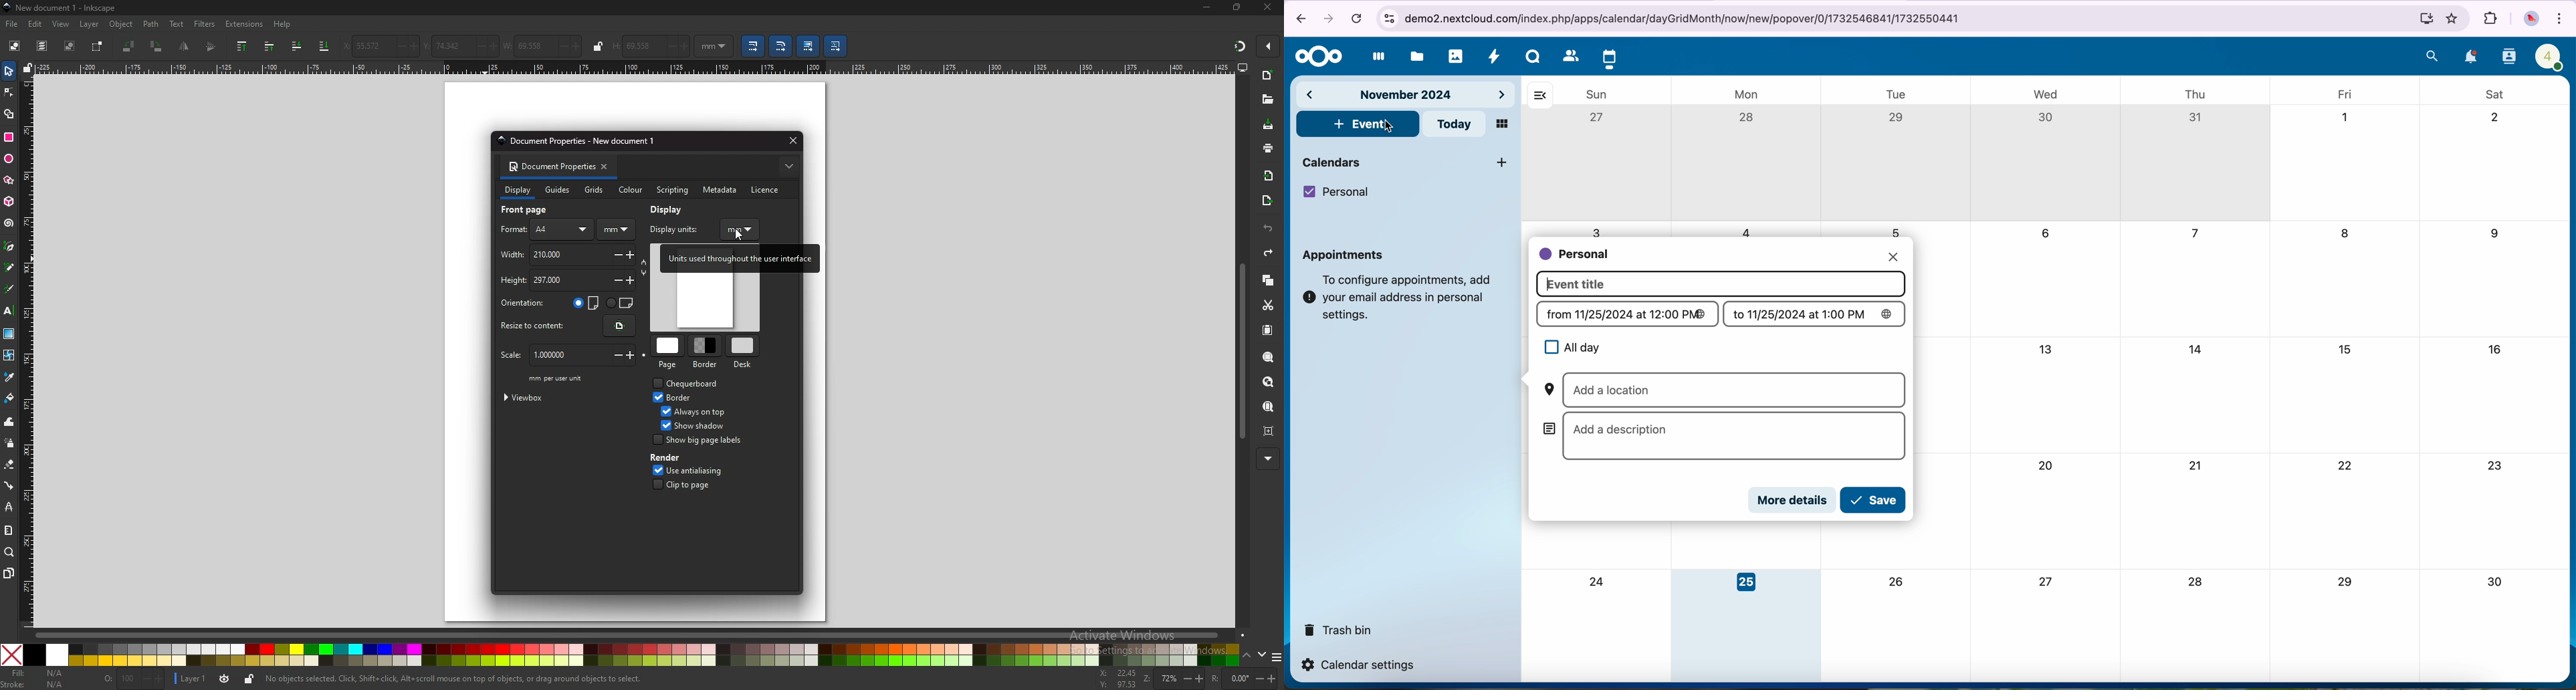 This screenshot has width=2576, height=700. What do you see at coordinates (707, 352) in the screenshot?
I see `border` at bounding box center [707, 352].